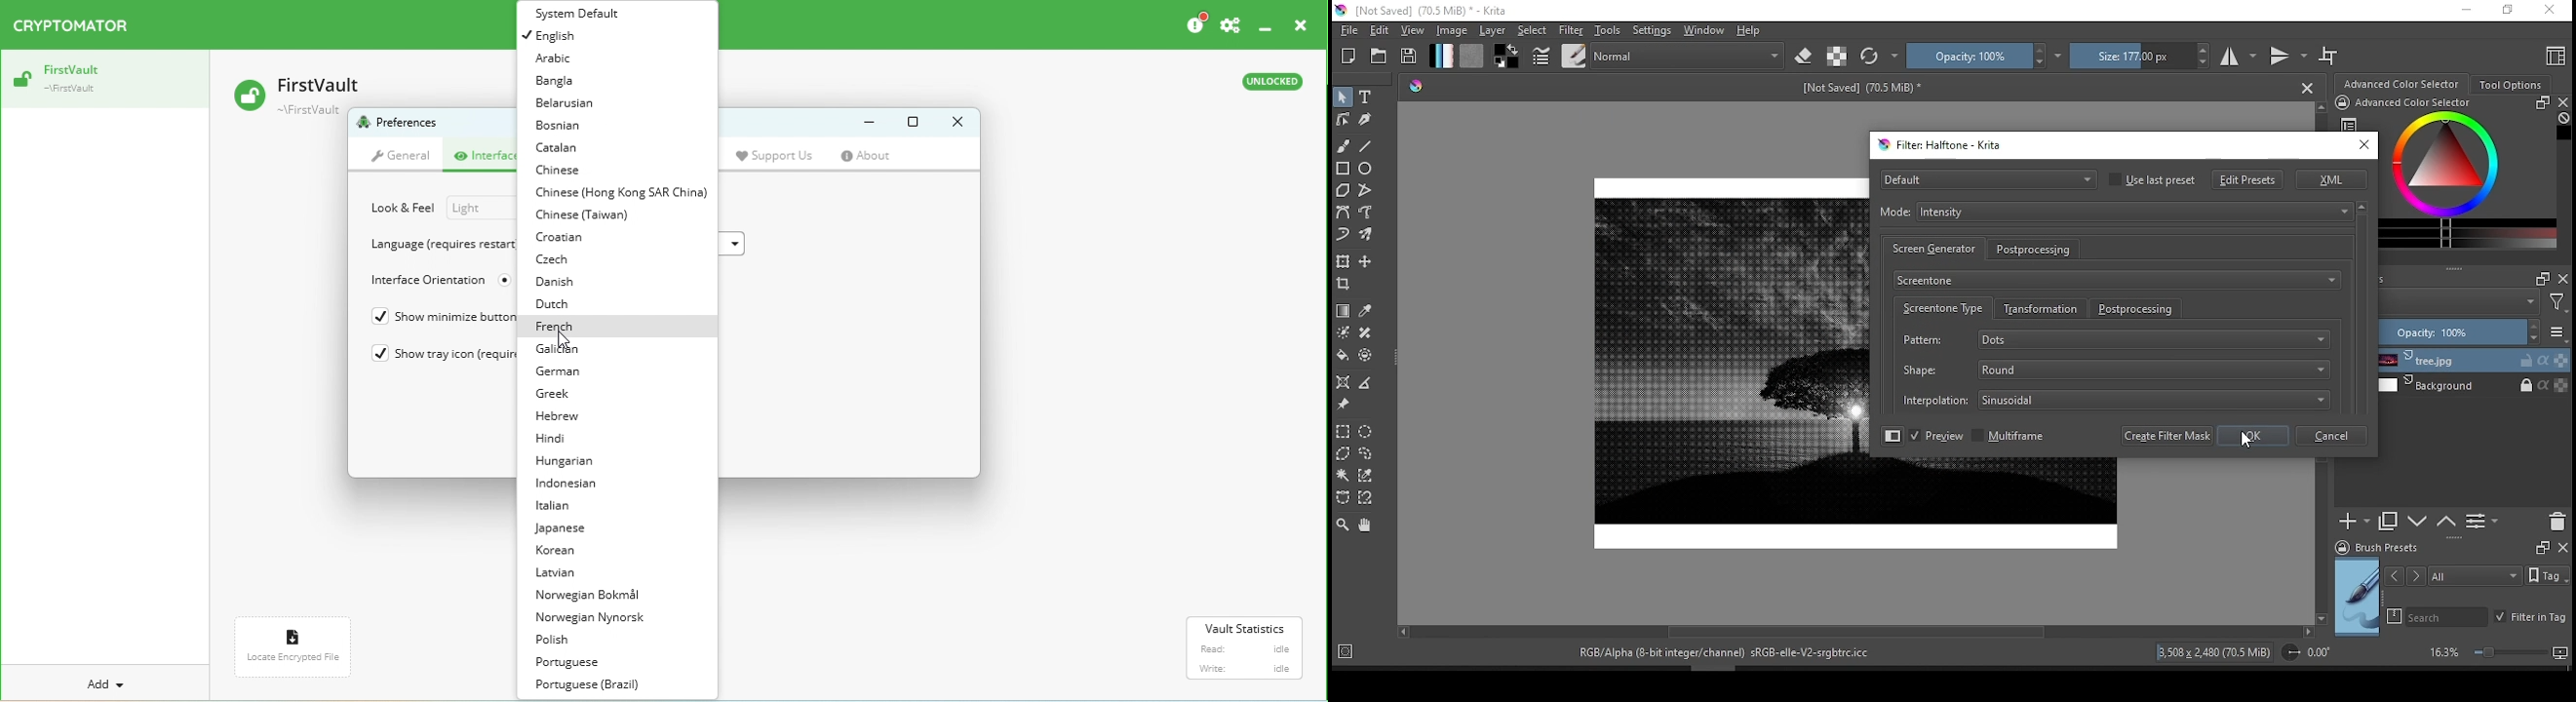 This screenshot has height=728, width=2576. I want to click on rectangular selection tool, so click(1344, 432).